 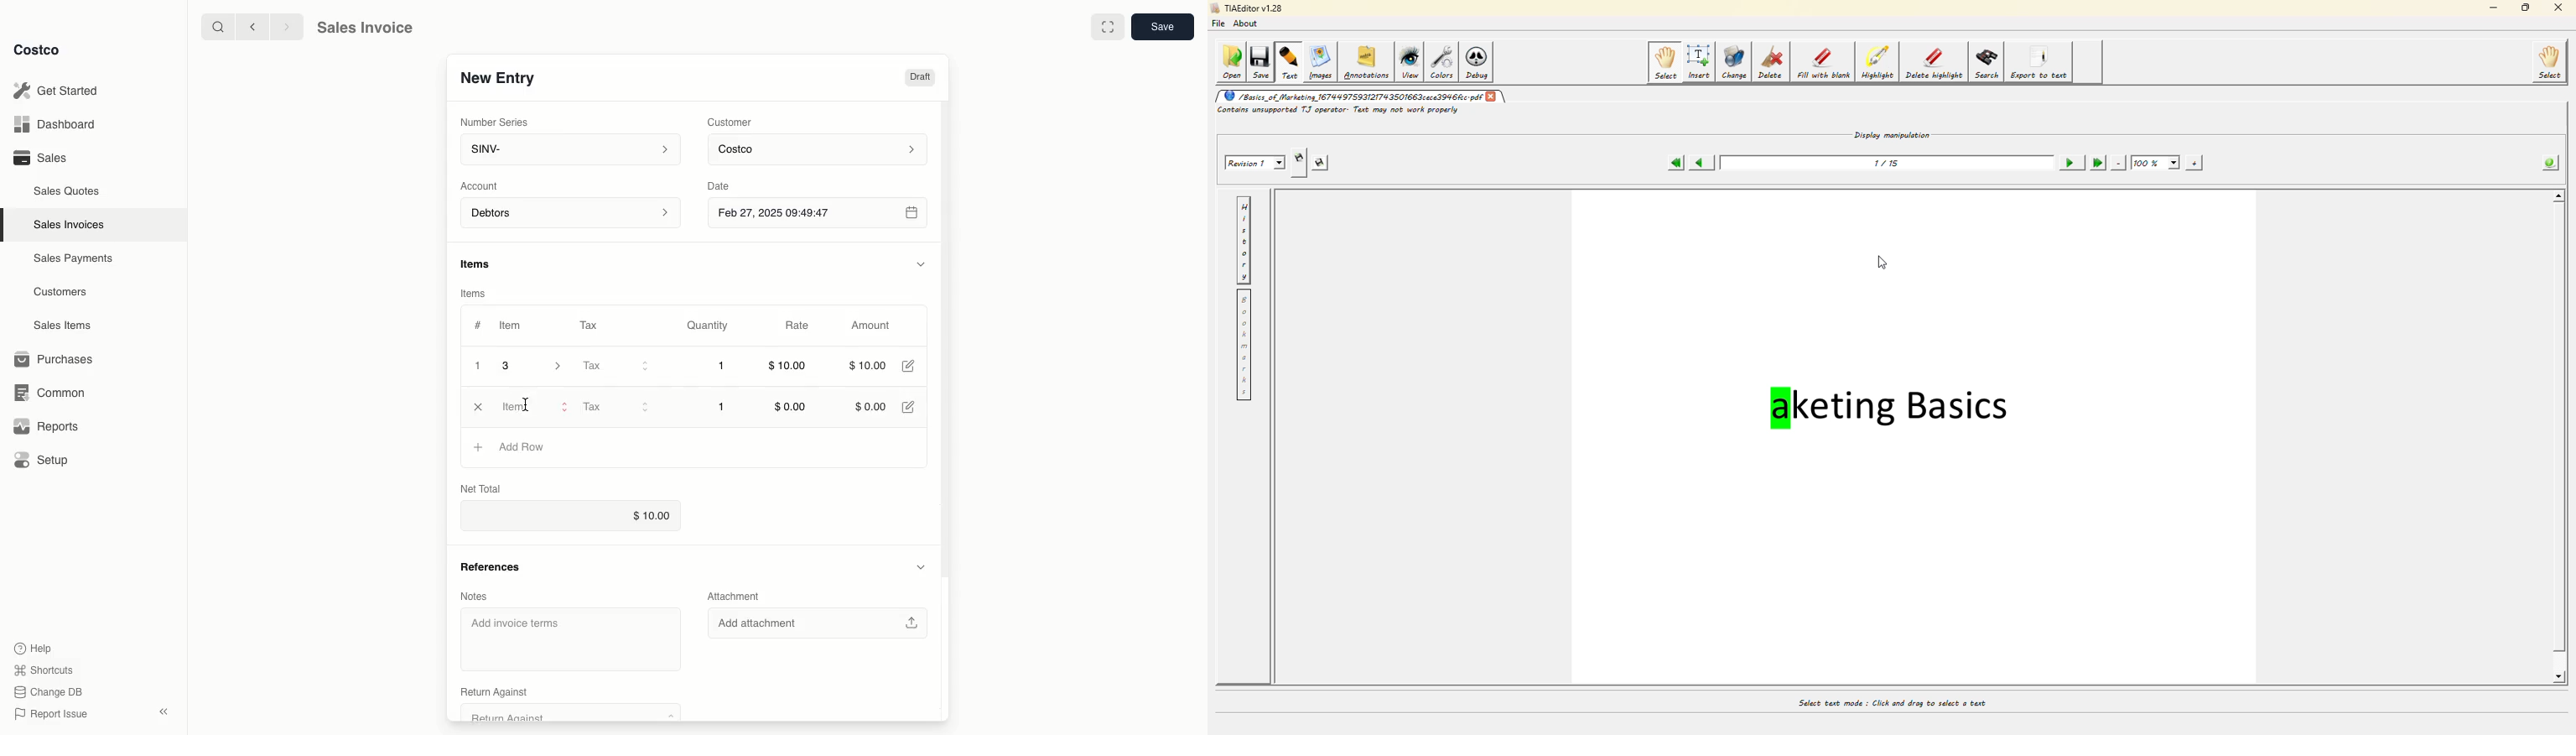 What do you see at coordinates (820, 150) in the screenshot?
I see `Costco` at bounding box center [820, 150].